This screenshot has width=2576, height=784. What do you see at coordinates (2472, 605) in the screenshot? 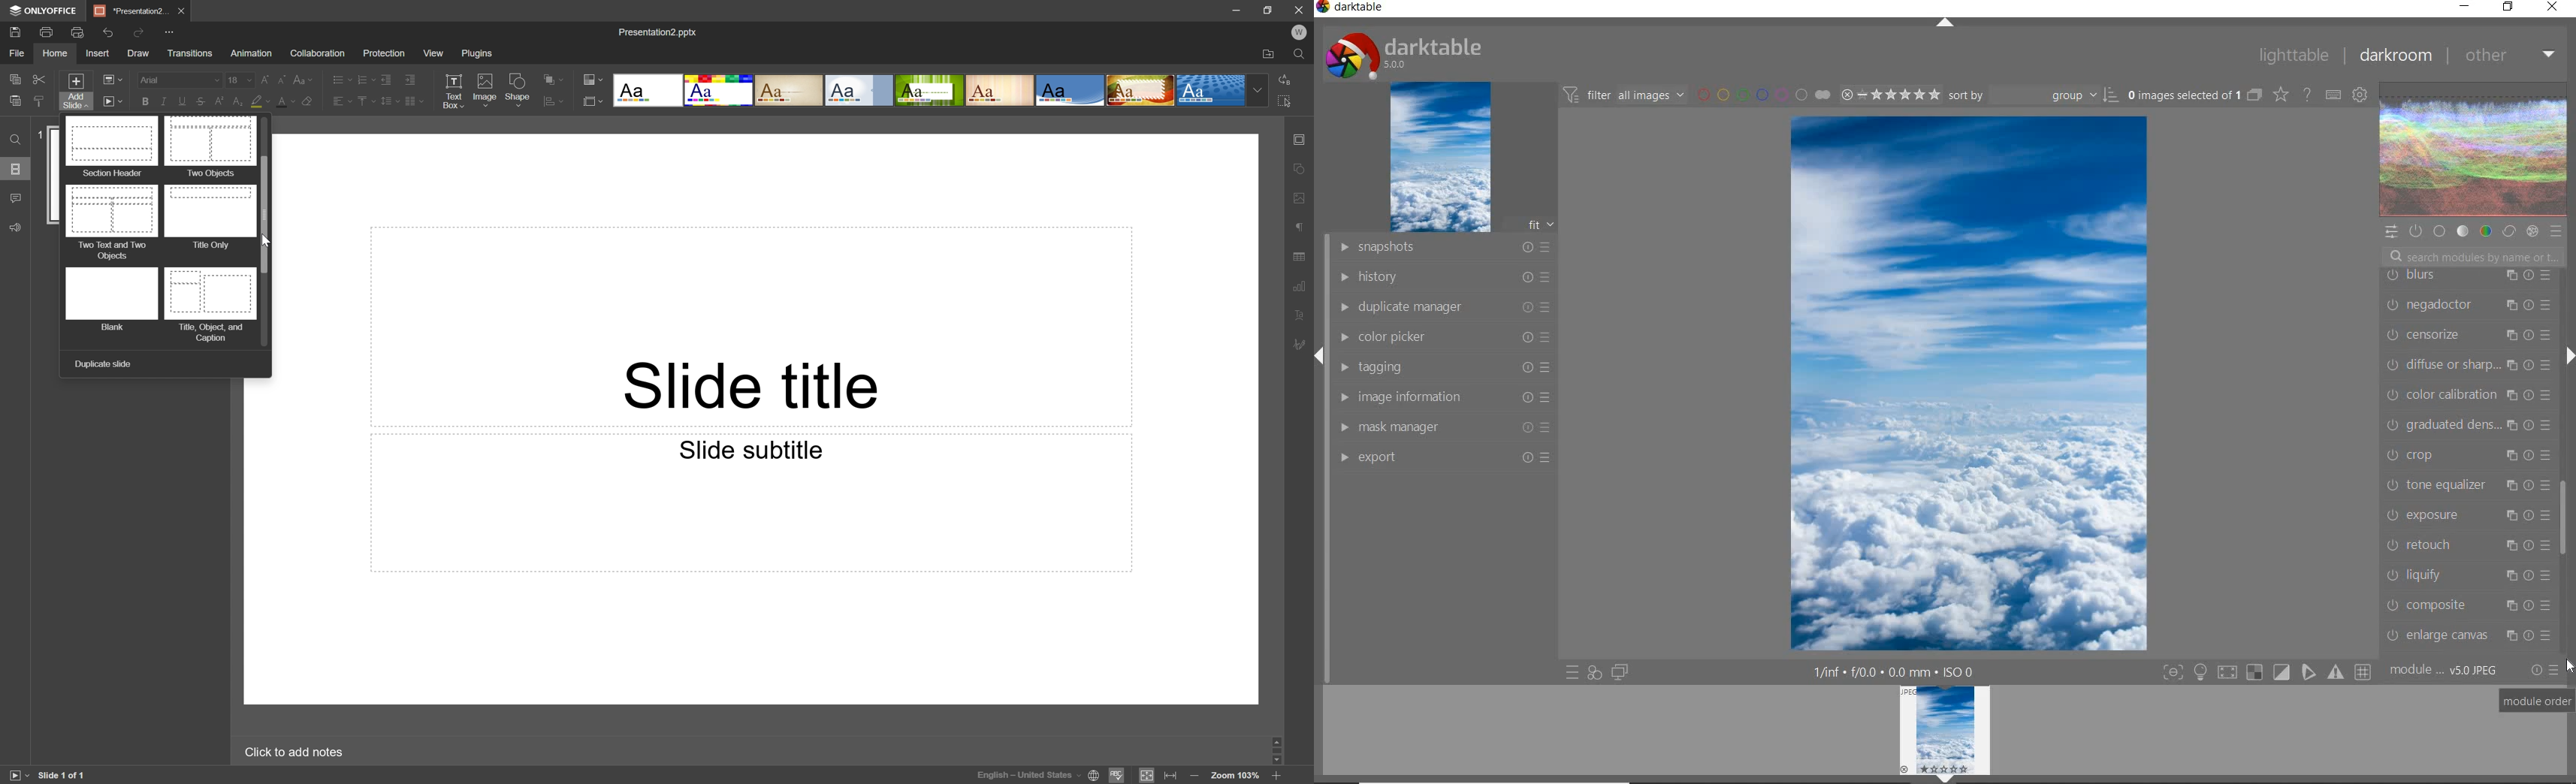
I see `composite` at bounding box center [2472, 605].